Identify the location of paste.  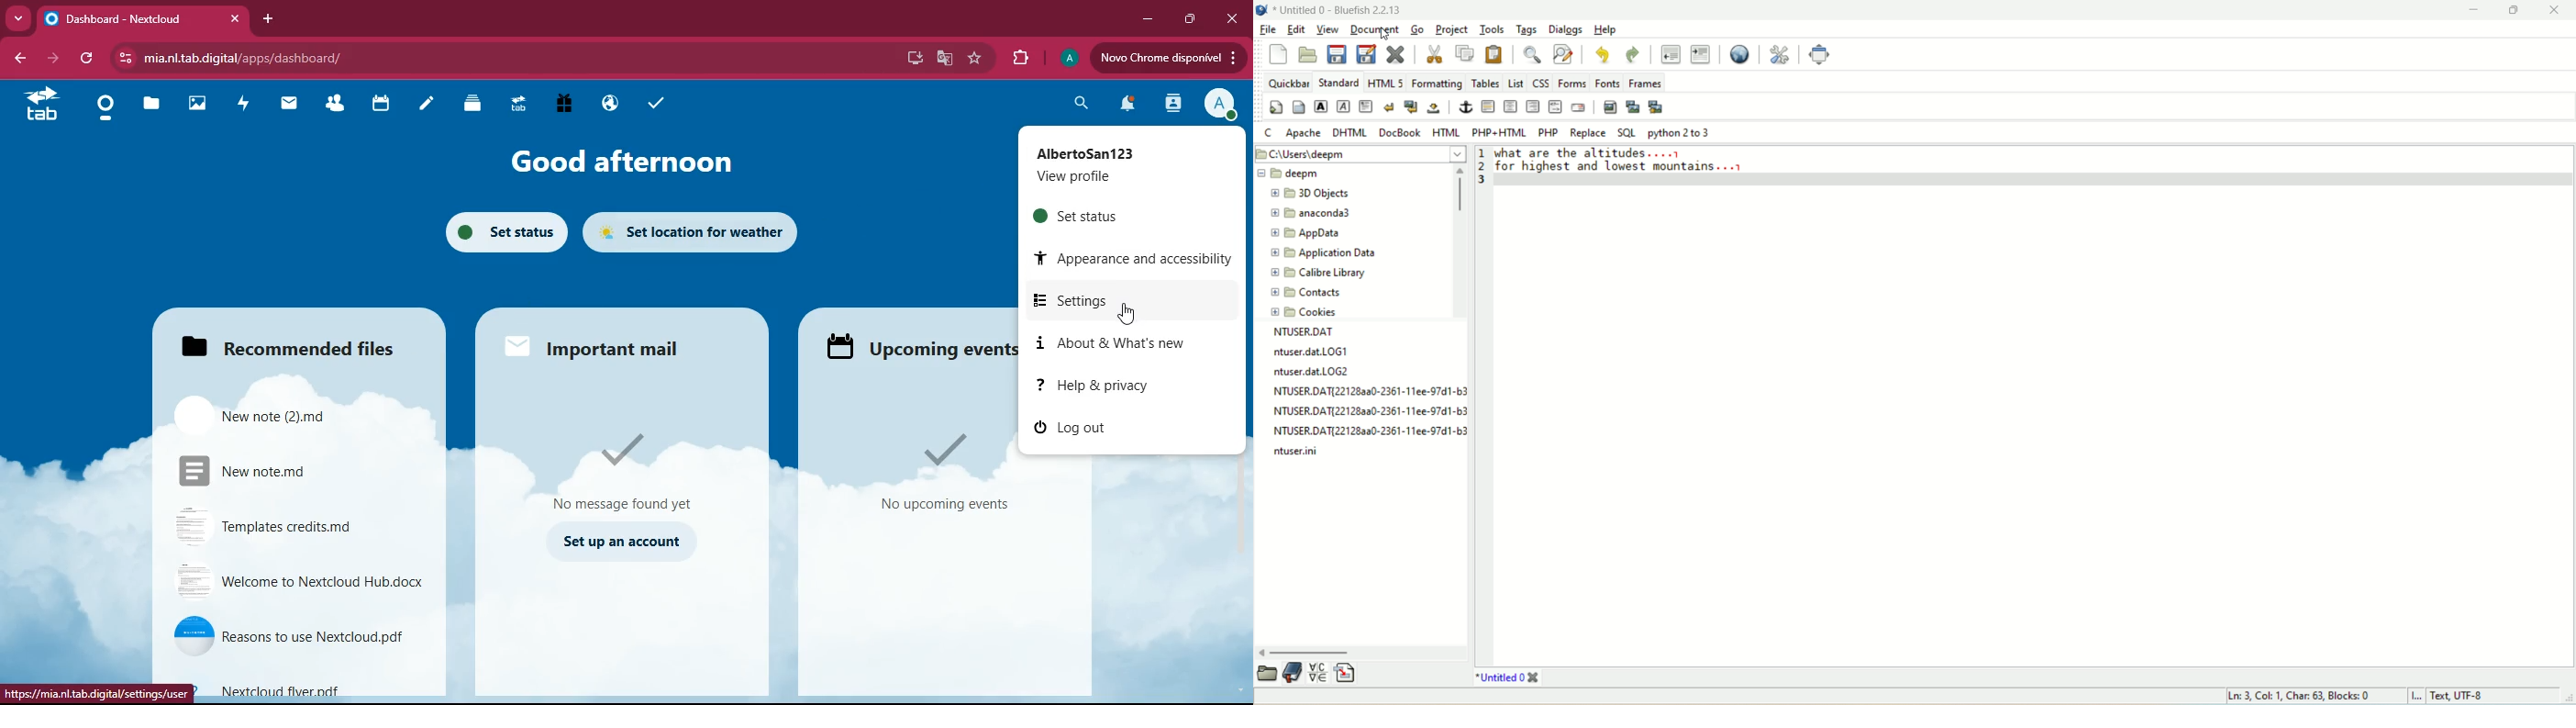
(1494, 54).